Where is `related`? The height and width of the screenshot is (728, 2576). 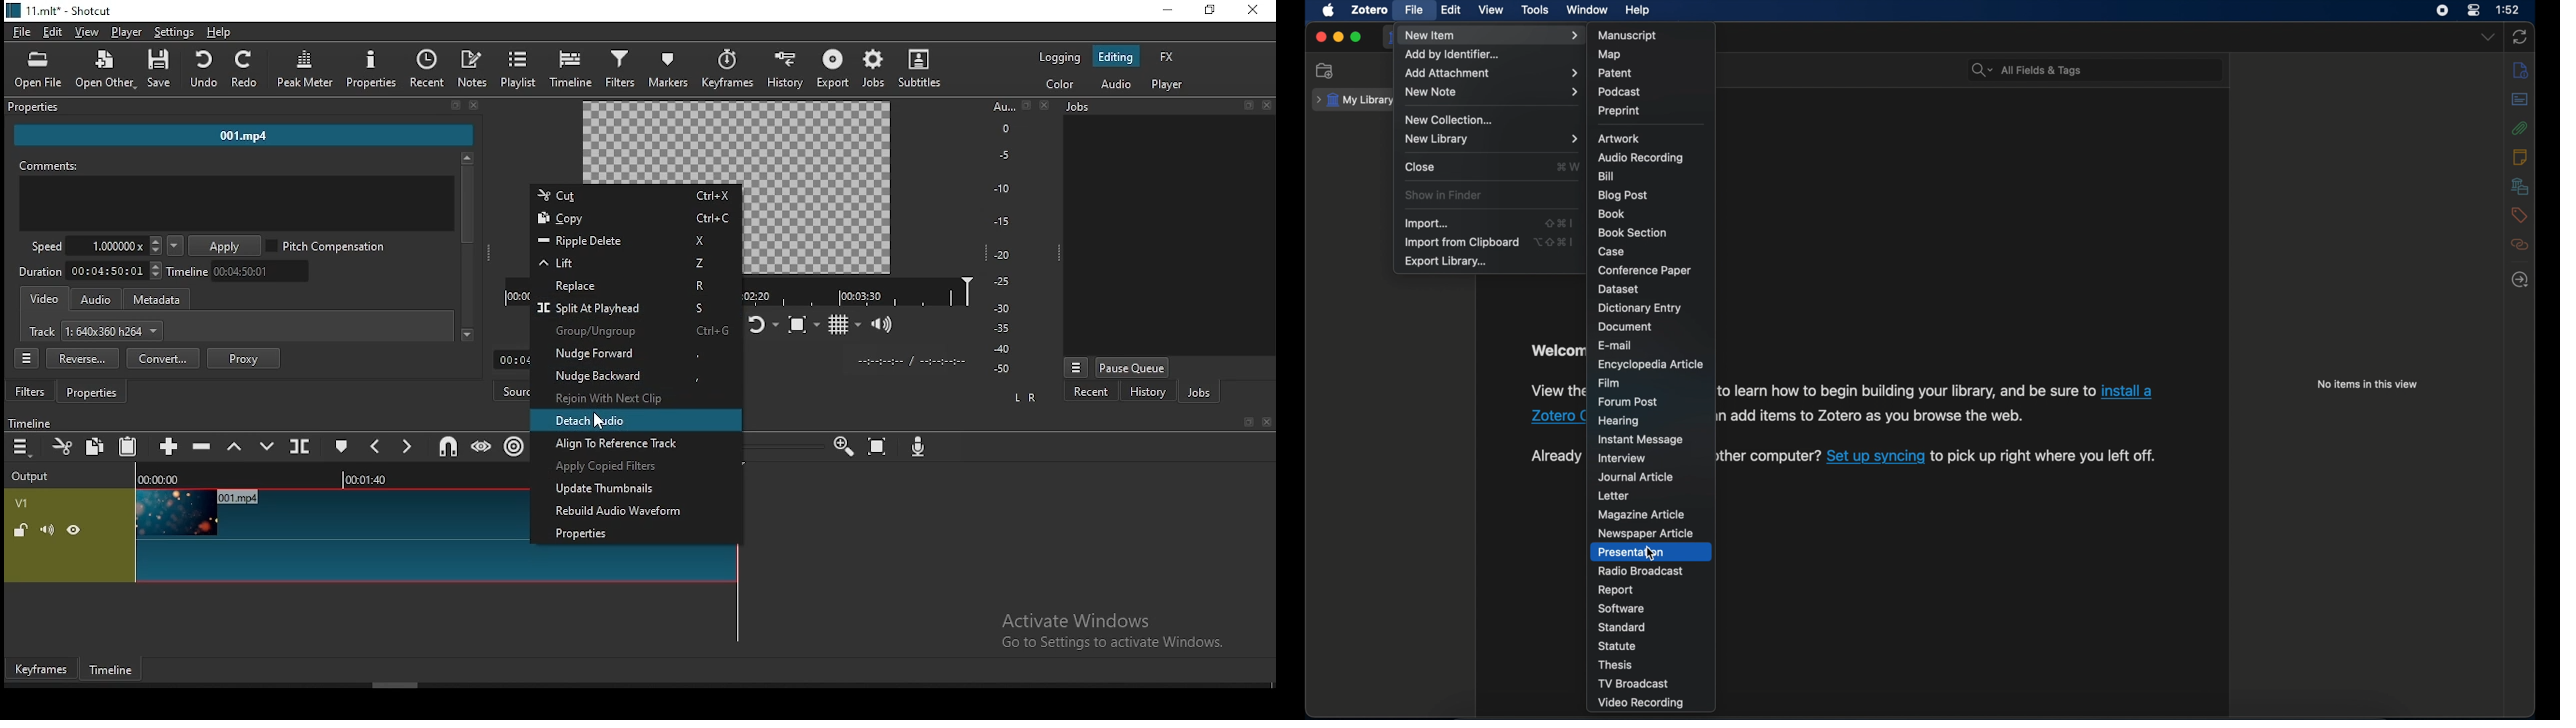
related is located at coordinates (2520, 244).